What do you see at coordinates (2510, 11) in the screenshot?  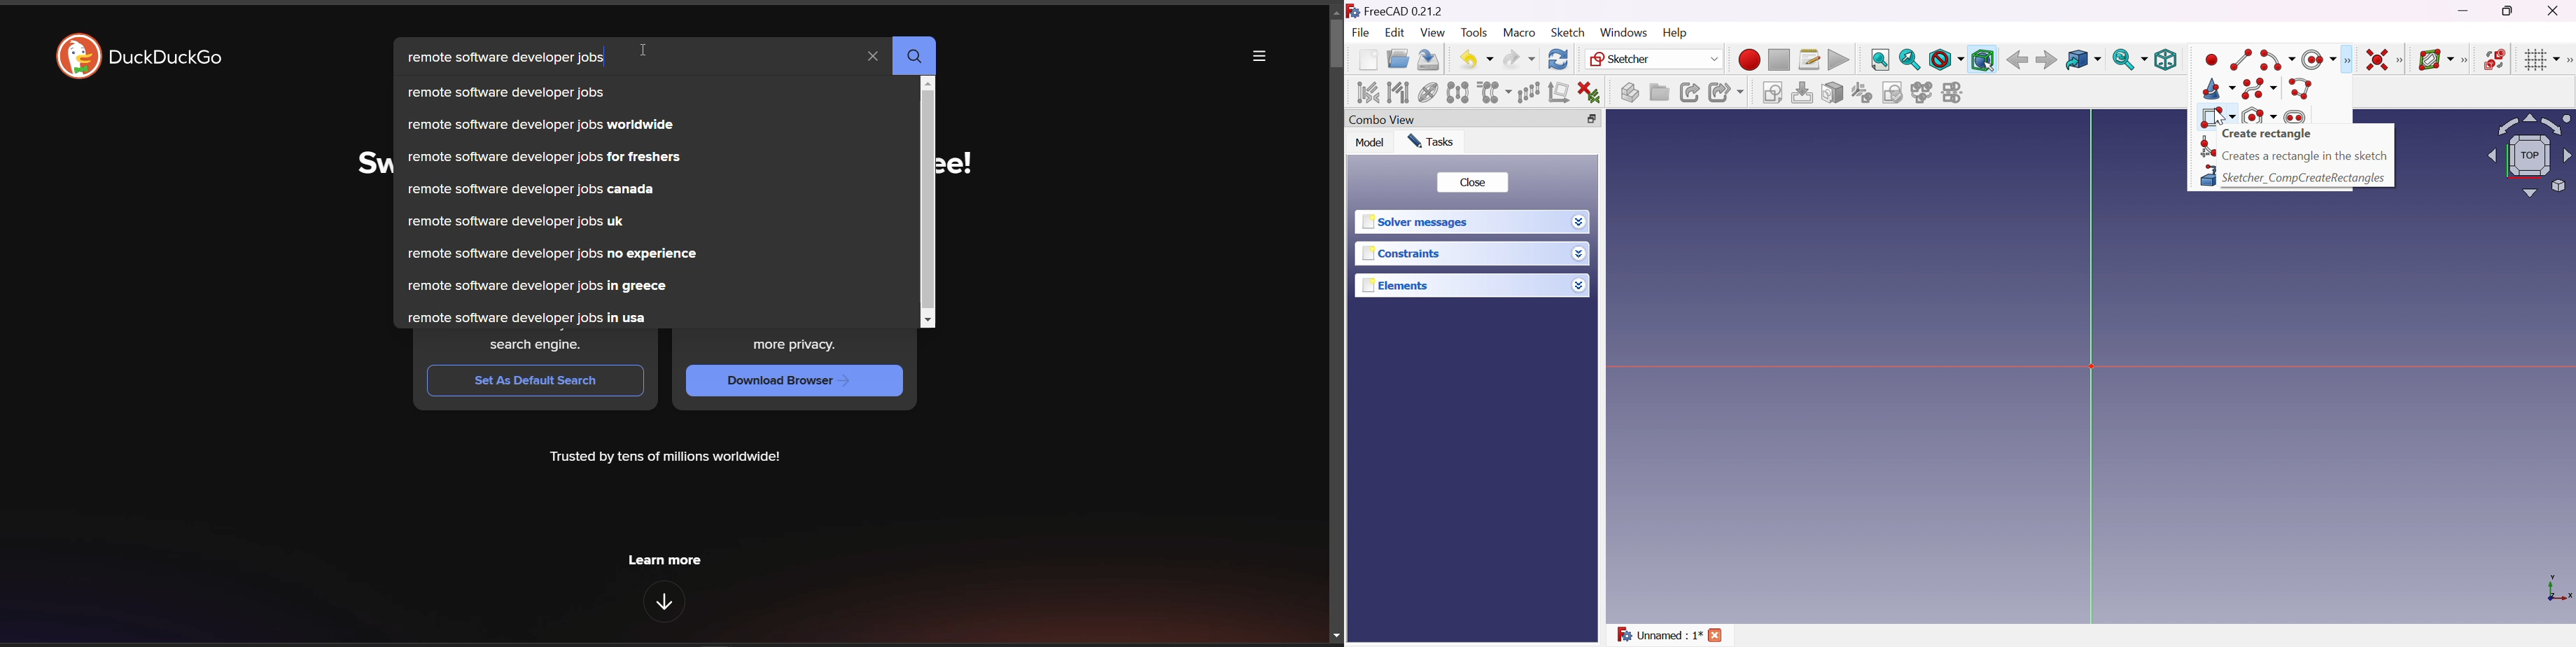 I see `Restore down` at bounding box center [2510, 11].